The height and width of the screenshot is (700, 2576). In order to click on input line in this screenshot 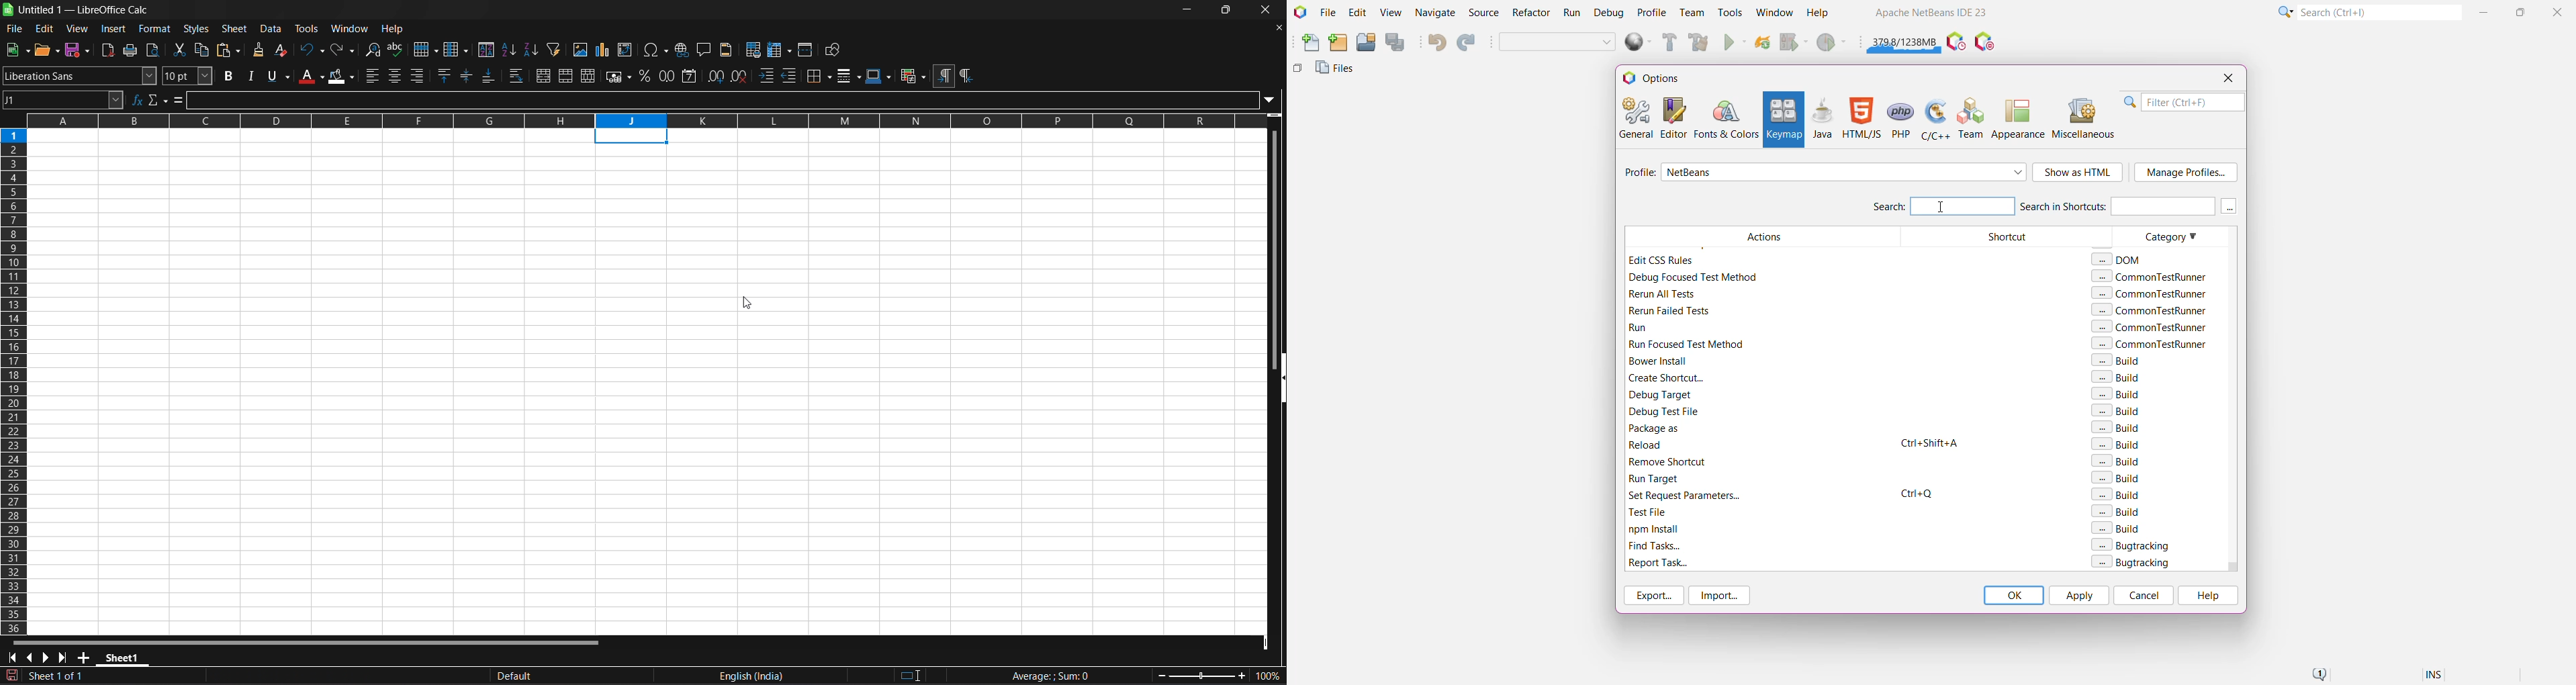, I will do `click(731, 99)`.